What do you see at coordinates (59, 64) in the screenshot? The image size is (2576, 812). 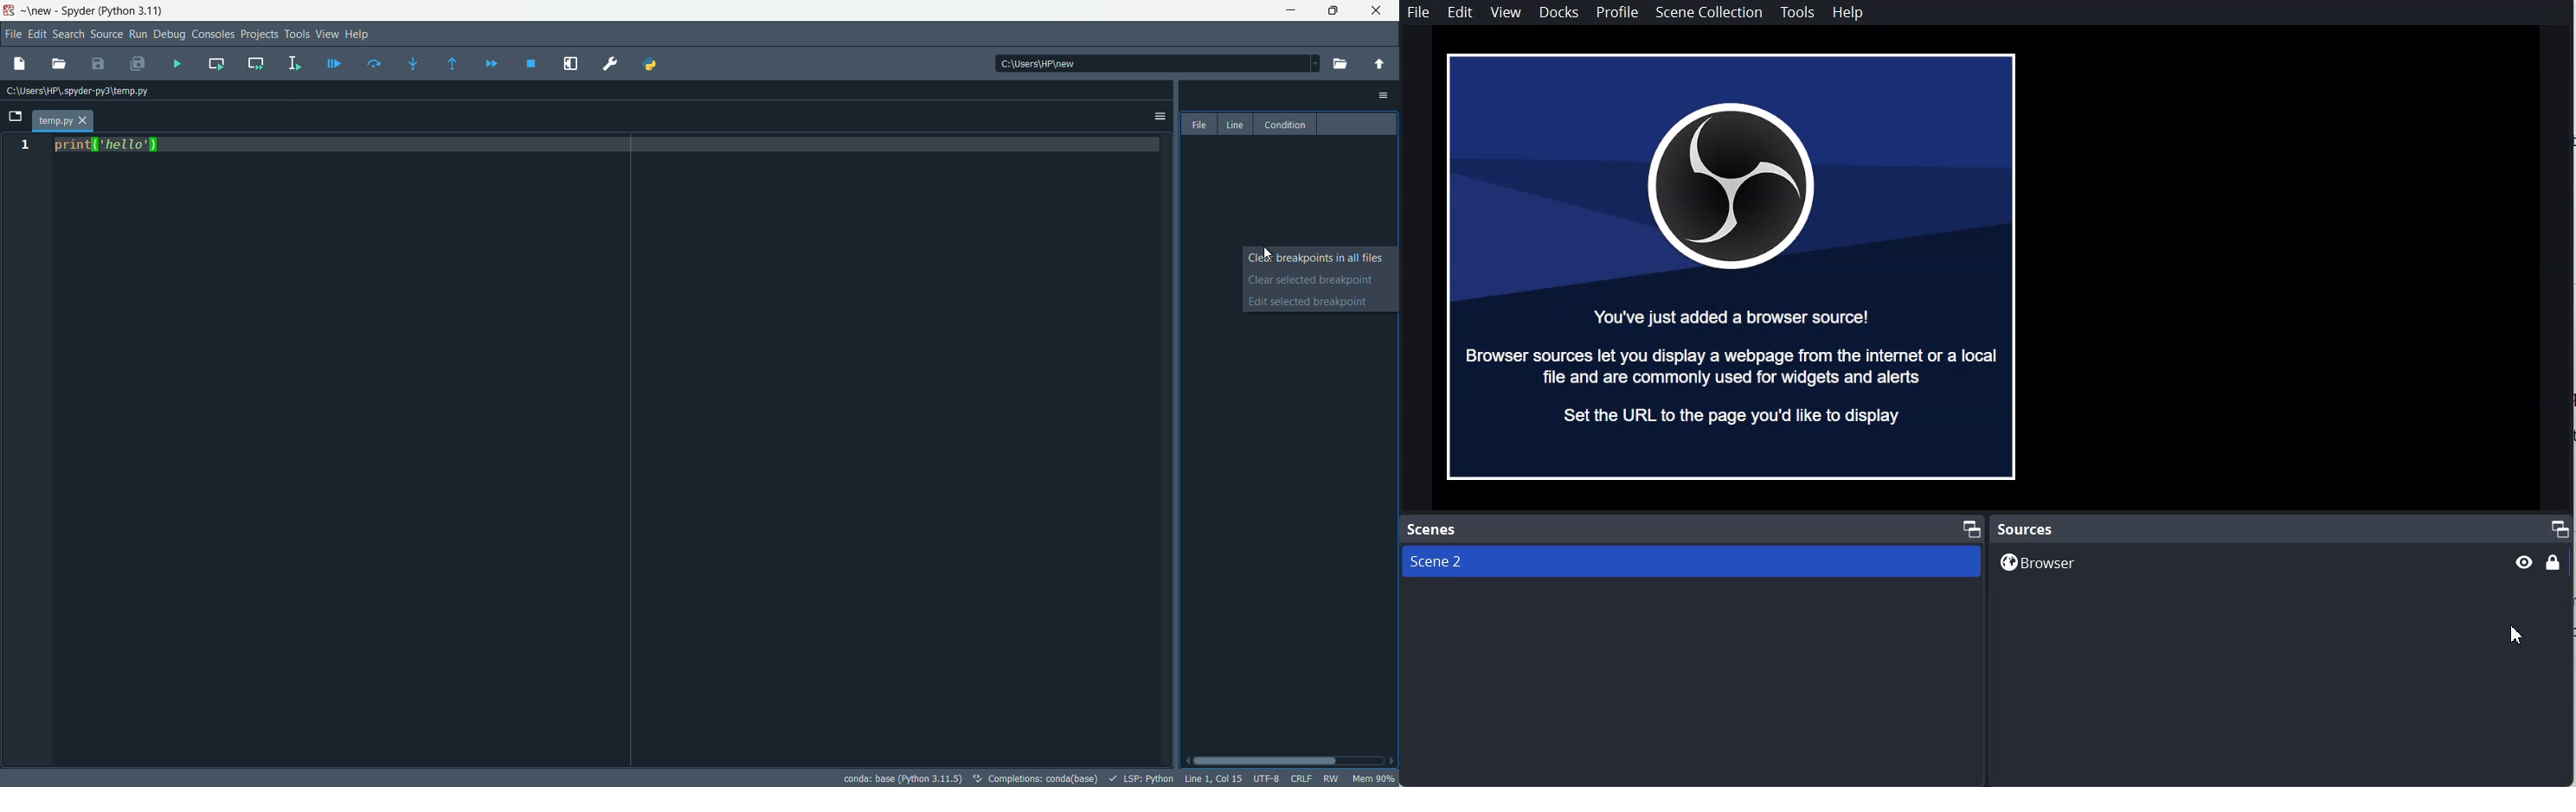 I see `open file` at bounding box center [59, 64].